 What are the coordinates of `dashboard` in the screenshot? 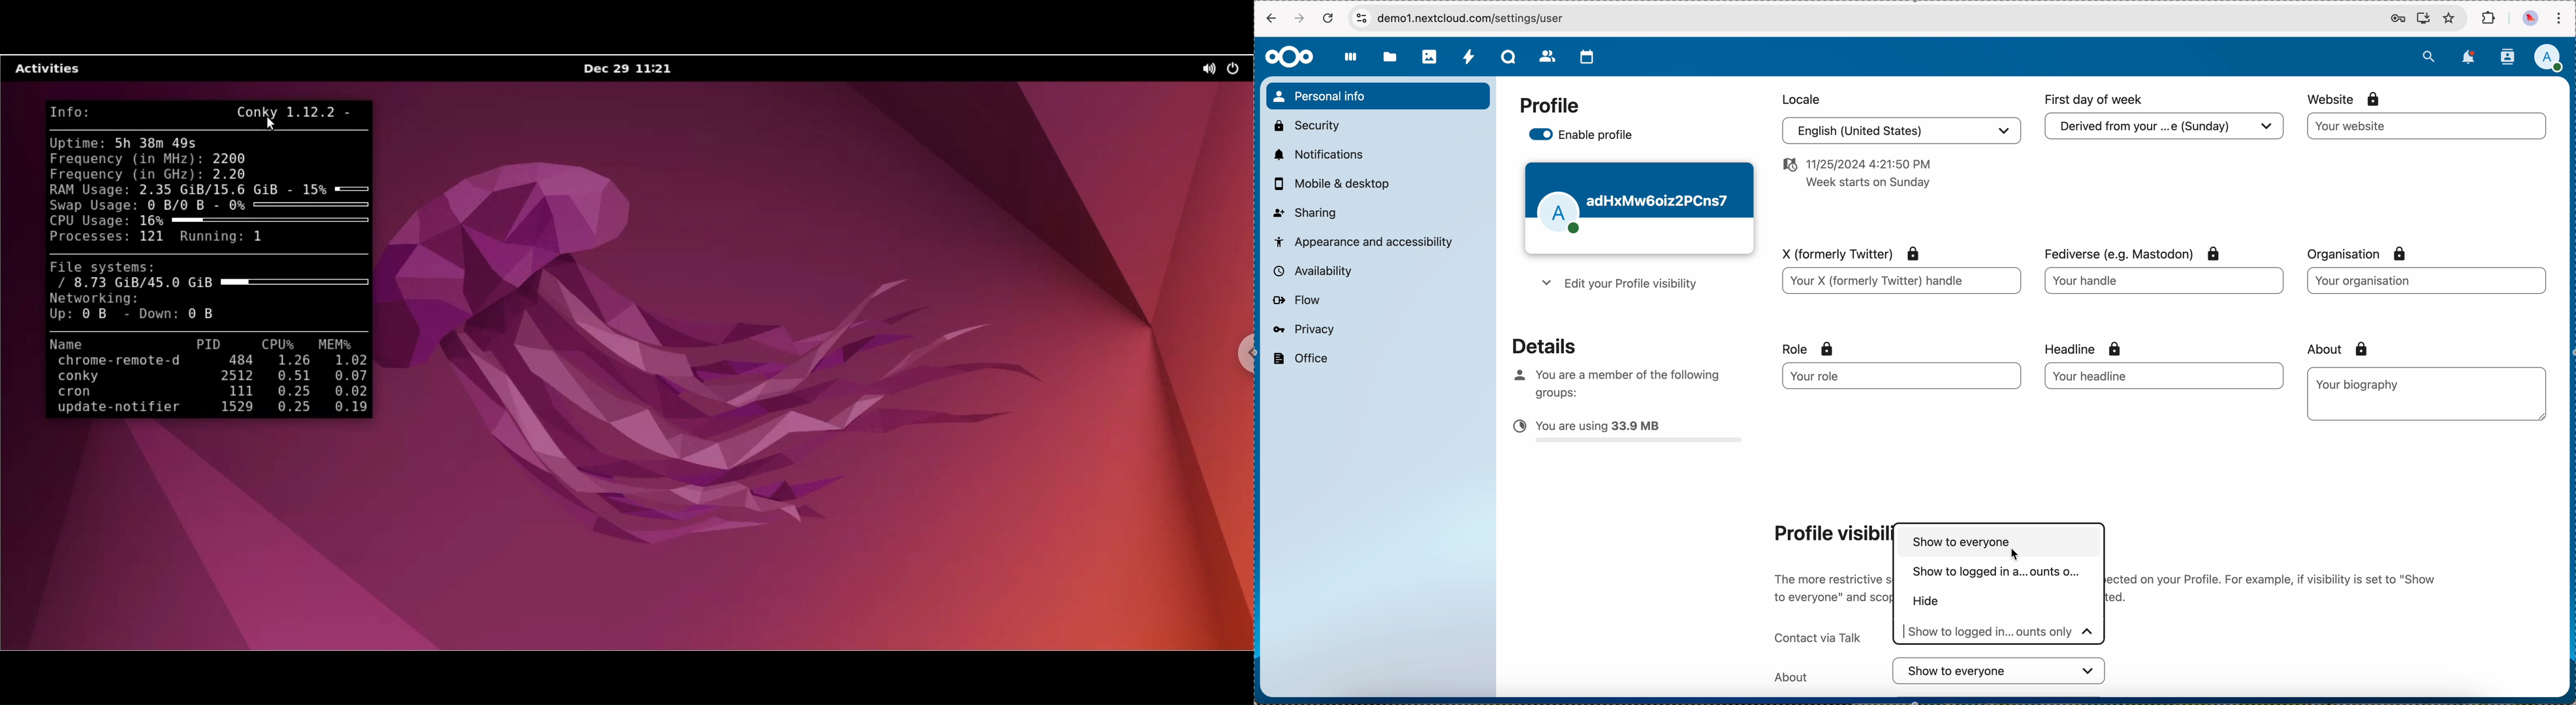 It's located at (1351, 63).